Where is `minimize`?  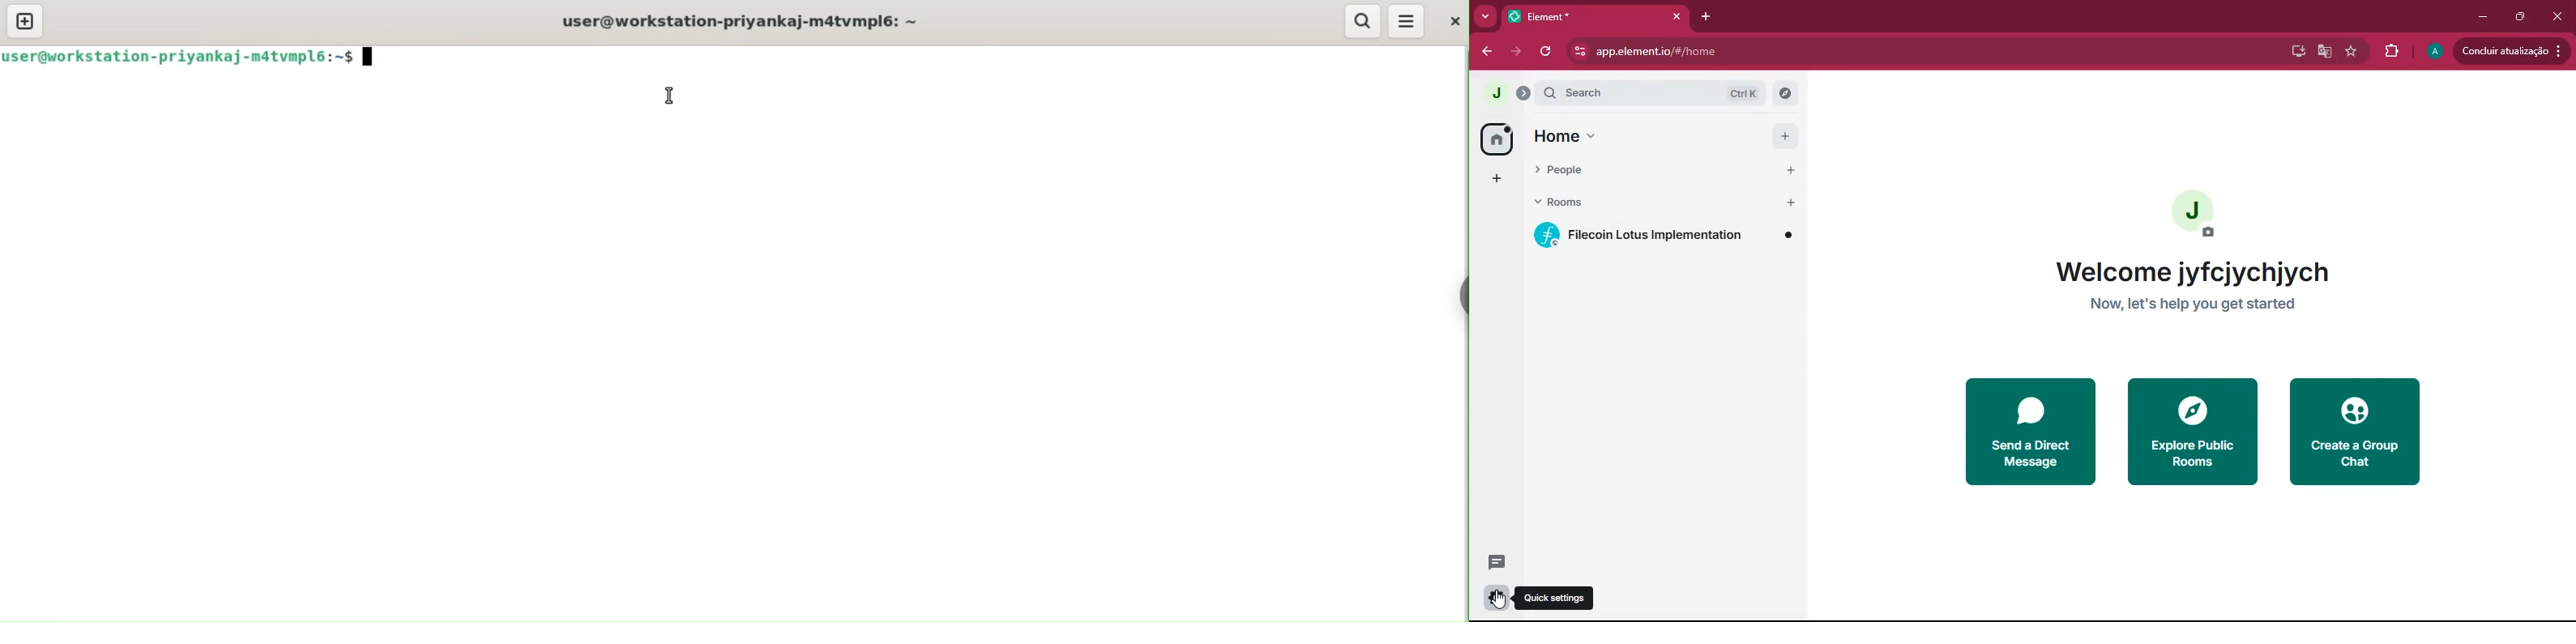
minimize is located at coordinates (2485, 17).